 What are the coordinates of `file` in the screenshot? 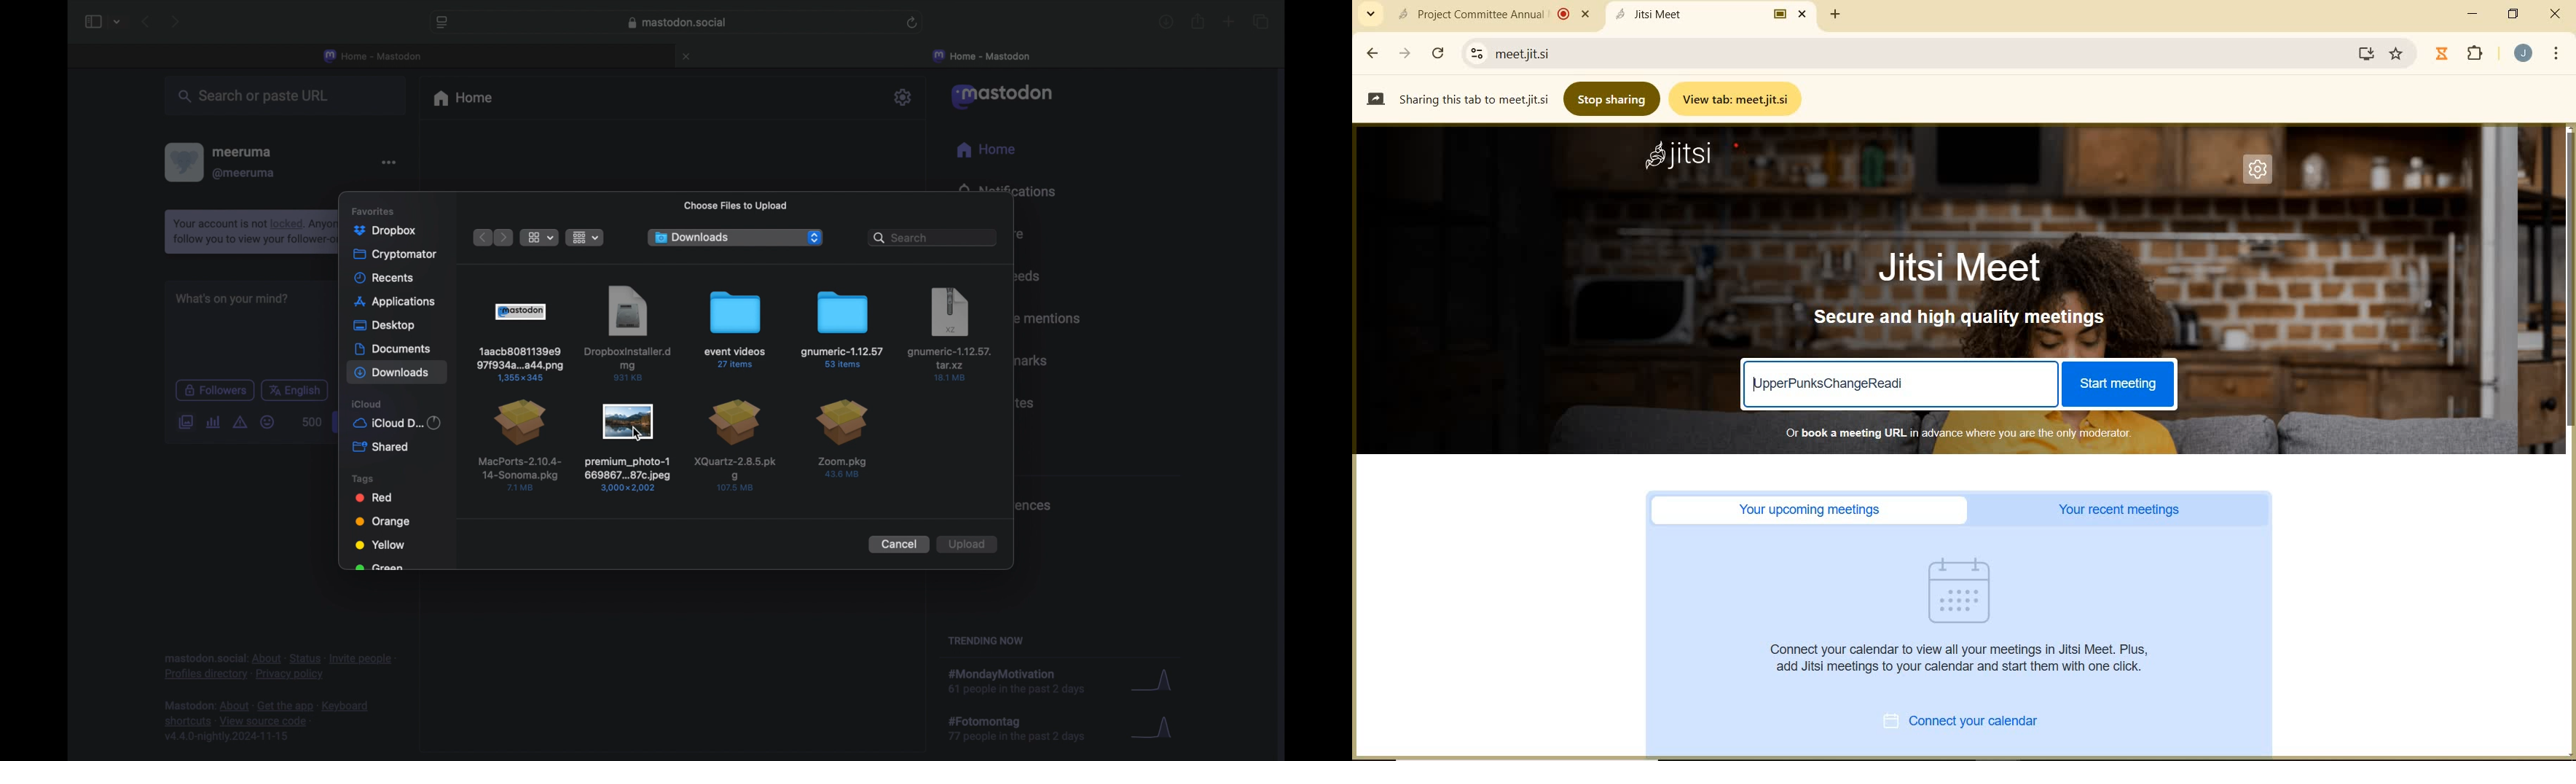 It's located at (844, 440).